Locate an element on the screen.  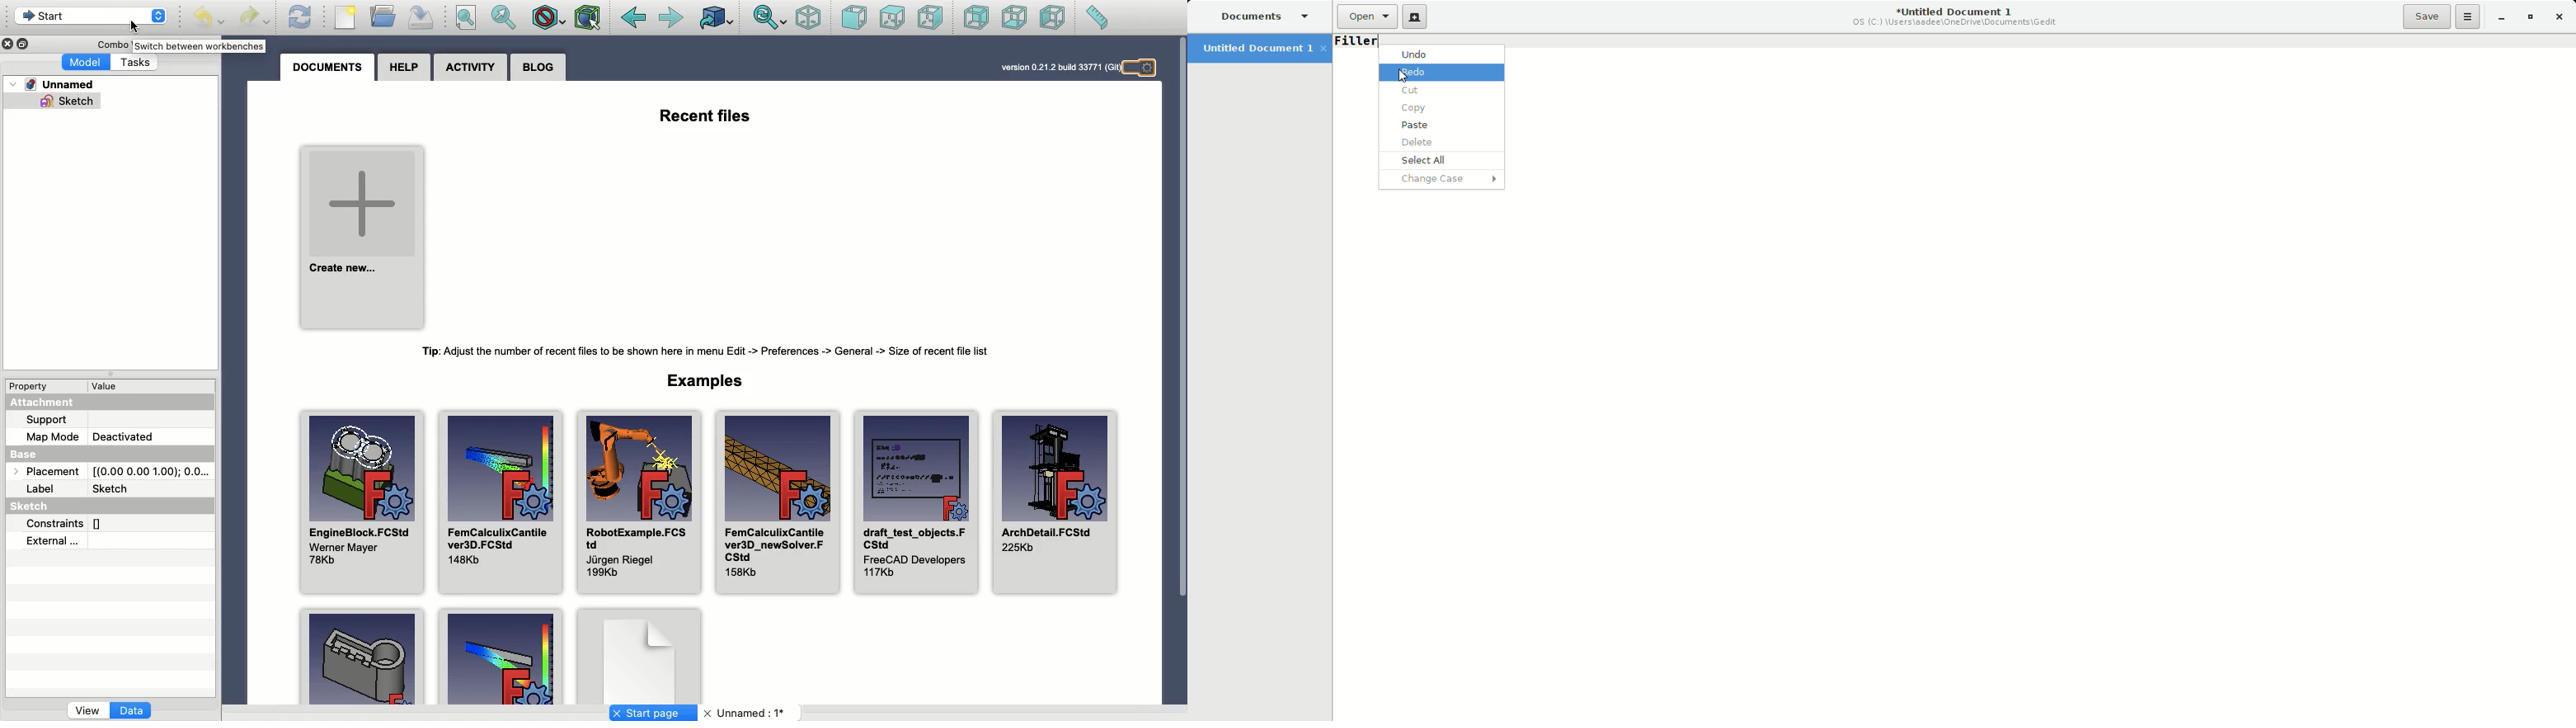
Fit all is located at coordinates (465, 18).